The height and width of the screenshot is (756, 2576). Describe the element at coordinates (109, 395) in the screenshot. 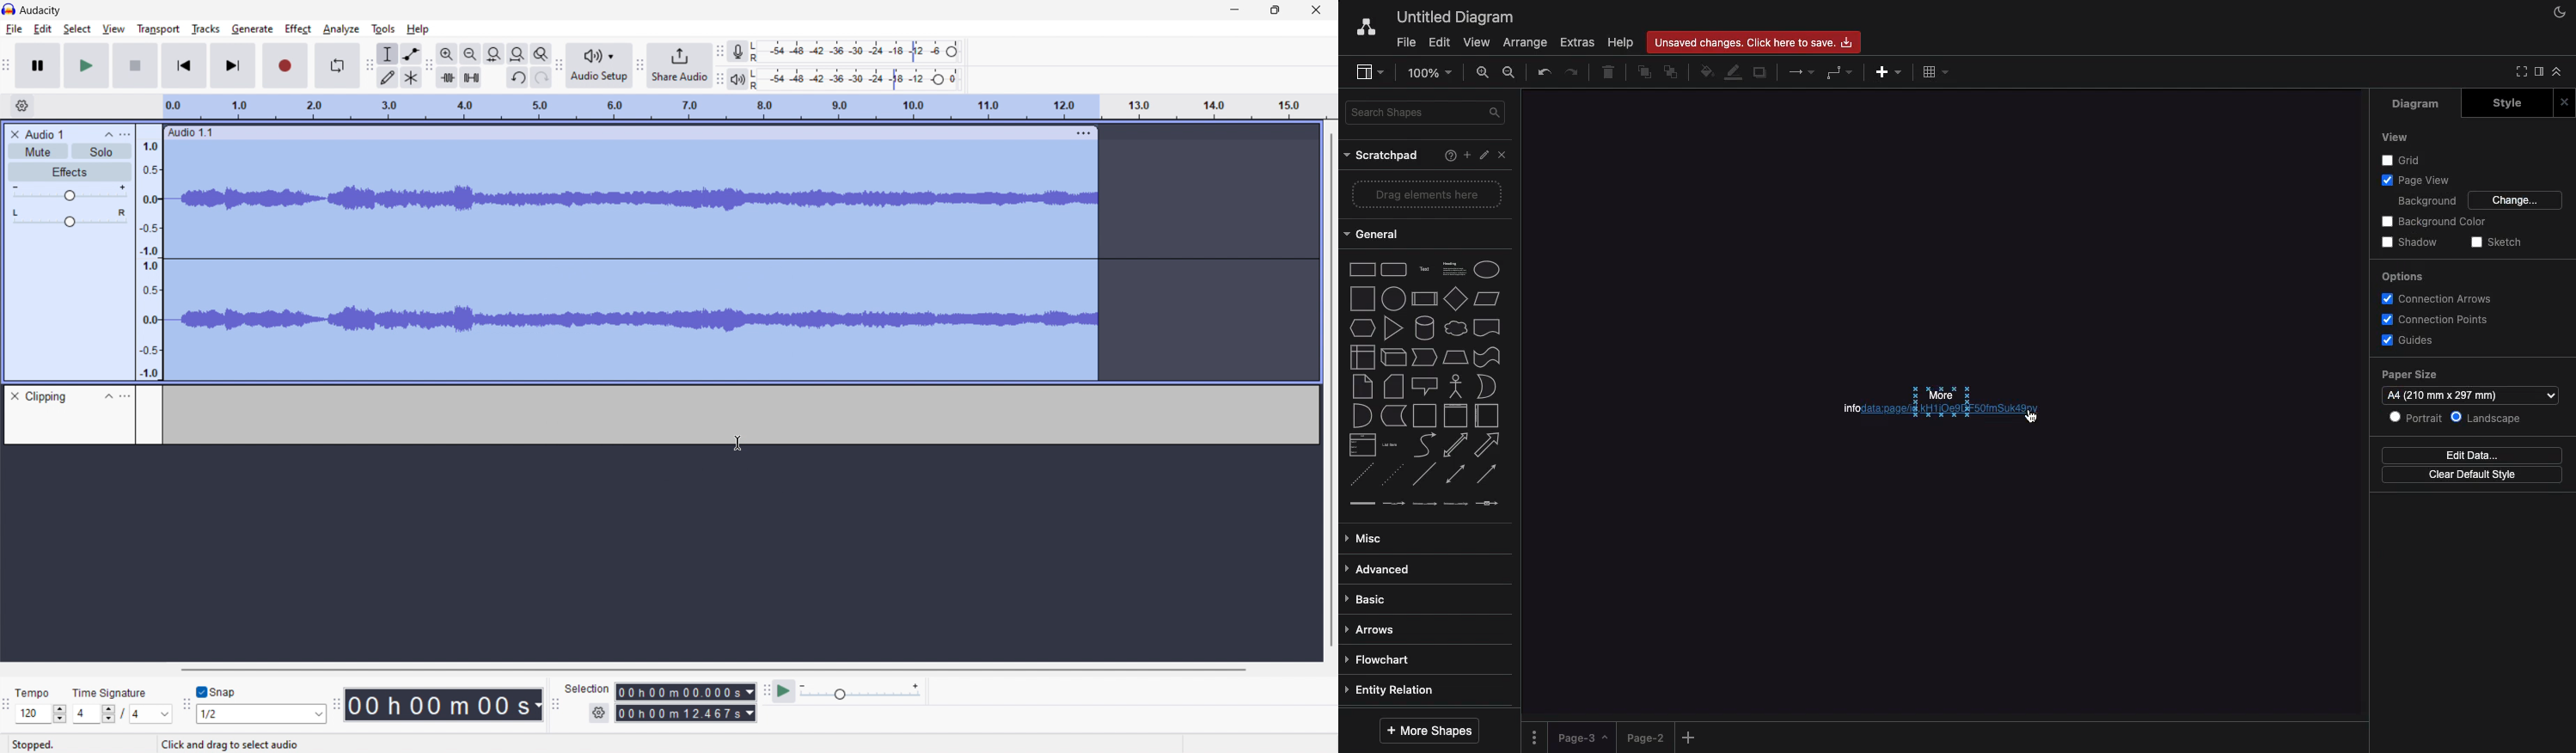

I see `collapse` at that location.